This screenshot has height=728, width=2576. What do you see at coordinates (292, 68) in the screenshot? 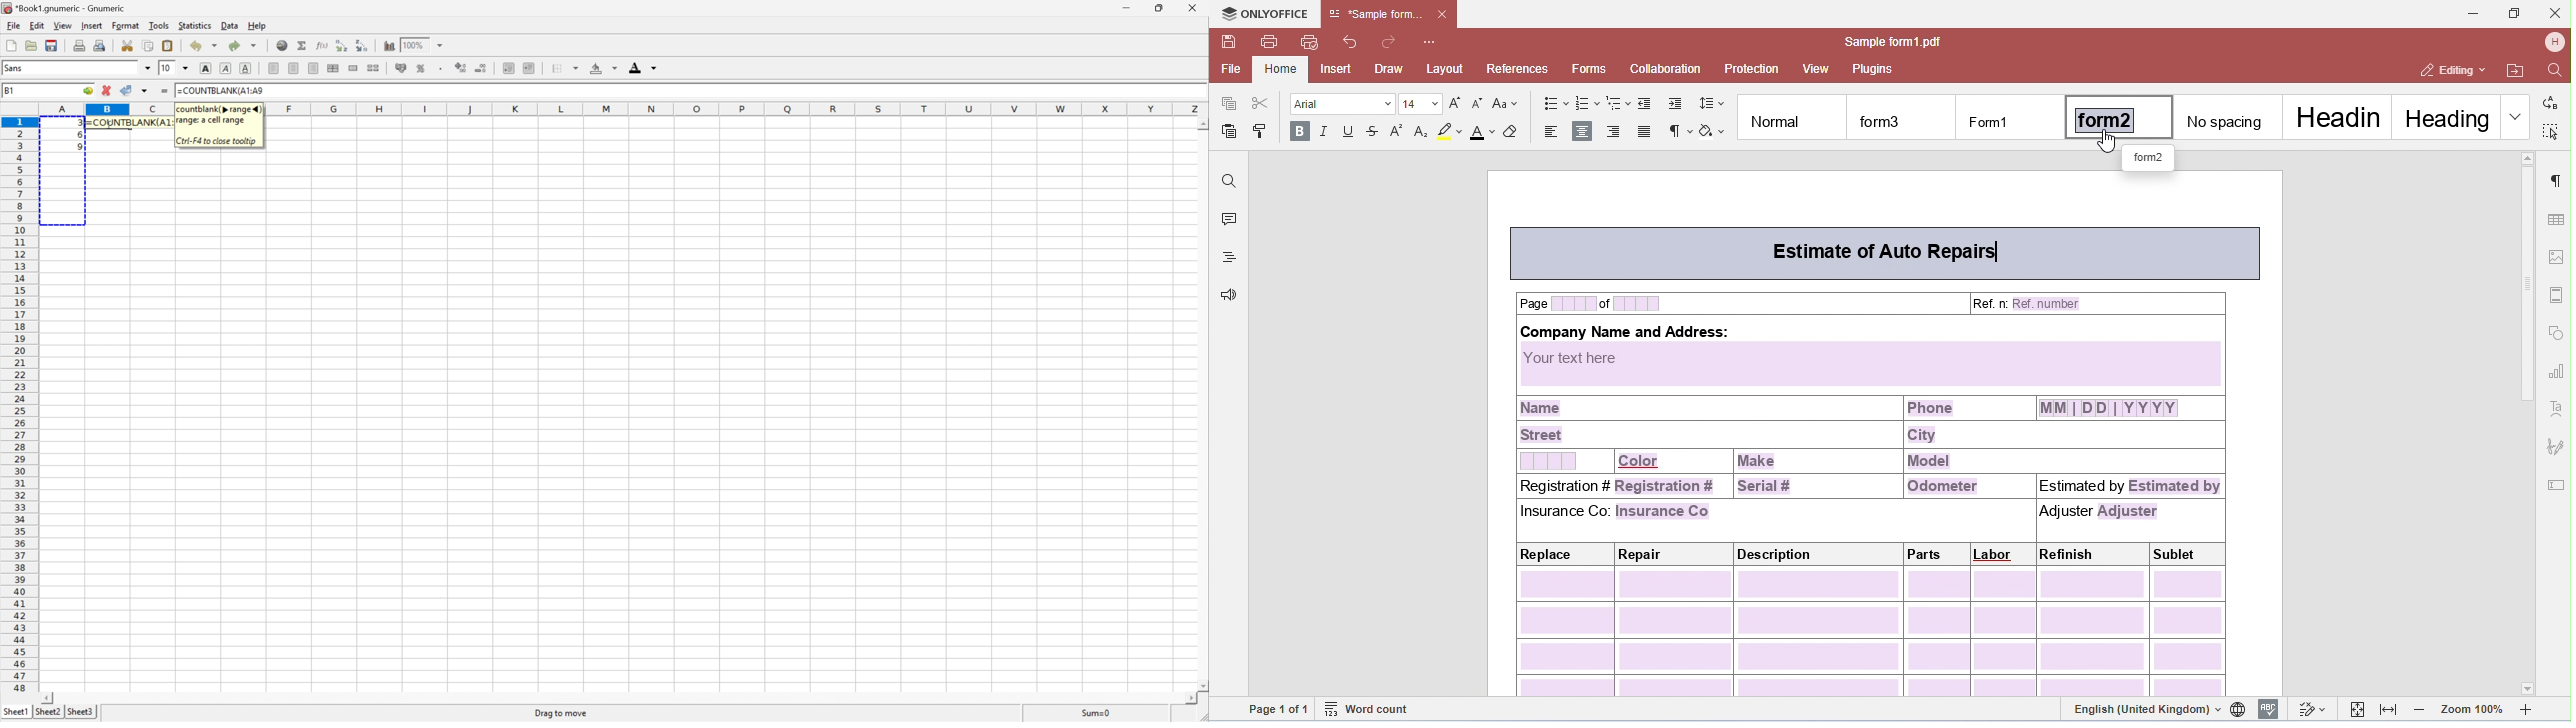
I see `Center horizontally` at bounding box center [292, 68].